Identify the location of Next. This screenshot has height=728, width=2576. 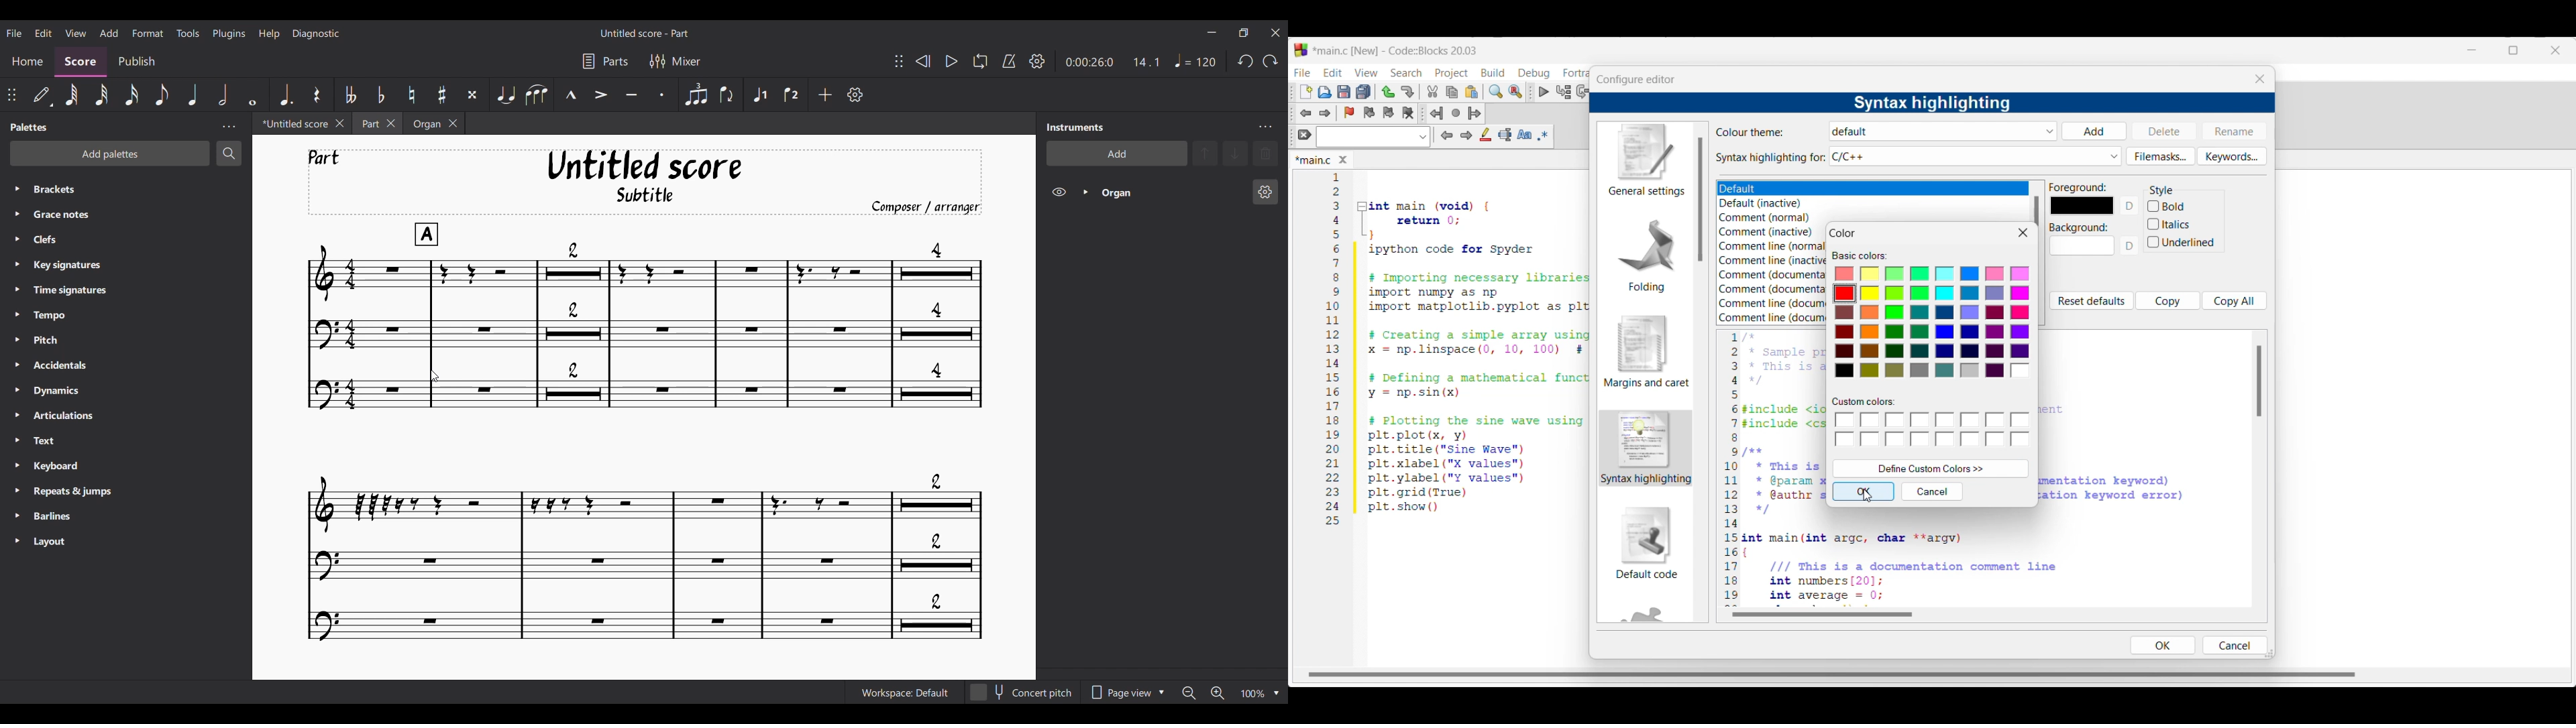
(1466, 135).